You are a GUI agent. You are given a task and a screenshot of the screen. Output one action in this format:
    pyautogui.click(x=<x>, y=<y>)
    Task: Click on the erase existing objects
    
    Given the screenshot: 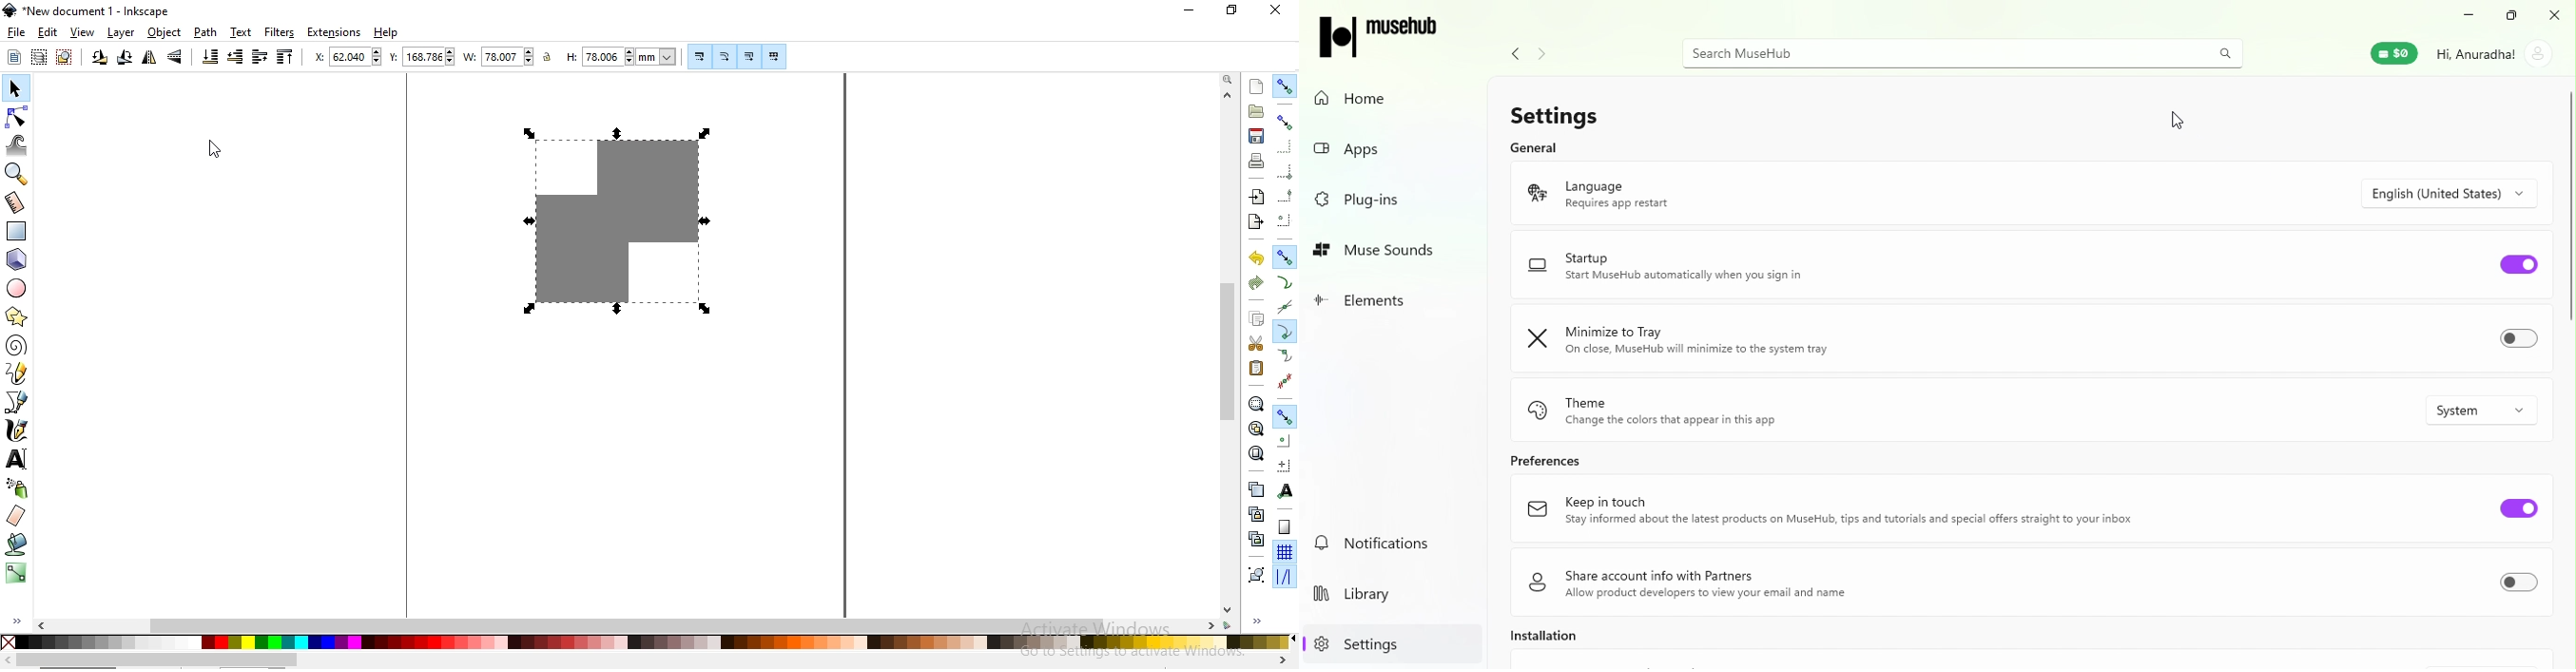 What is the action you would take?
    pyautogui.click(x=15, y=515)
    